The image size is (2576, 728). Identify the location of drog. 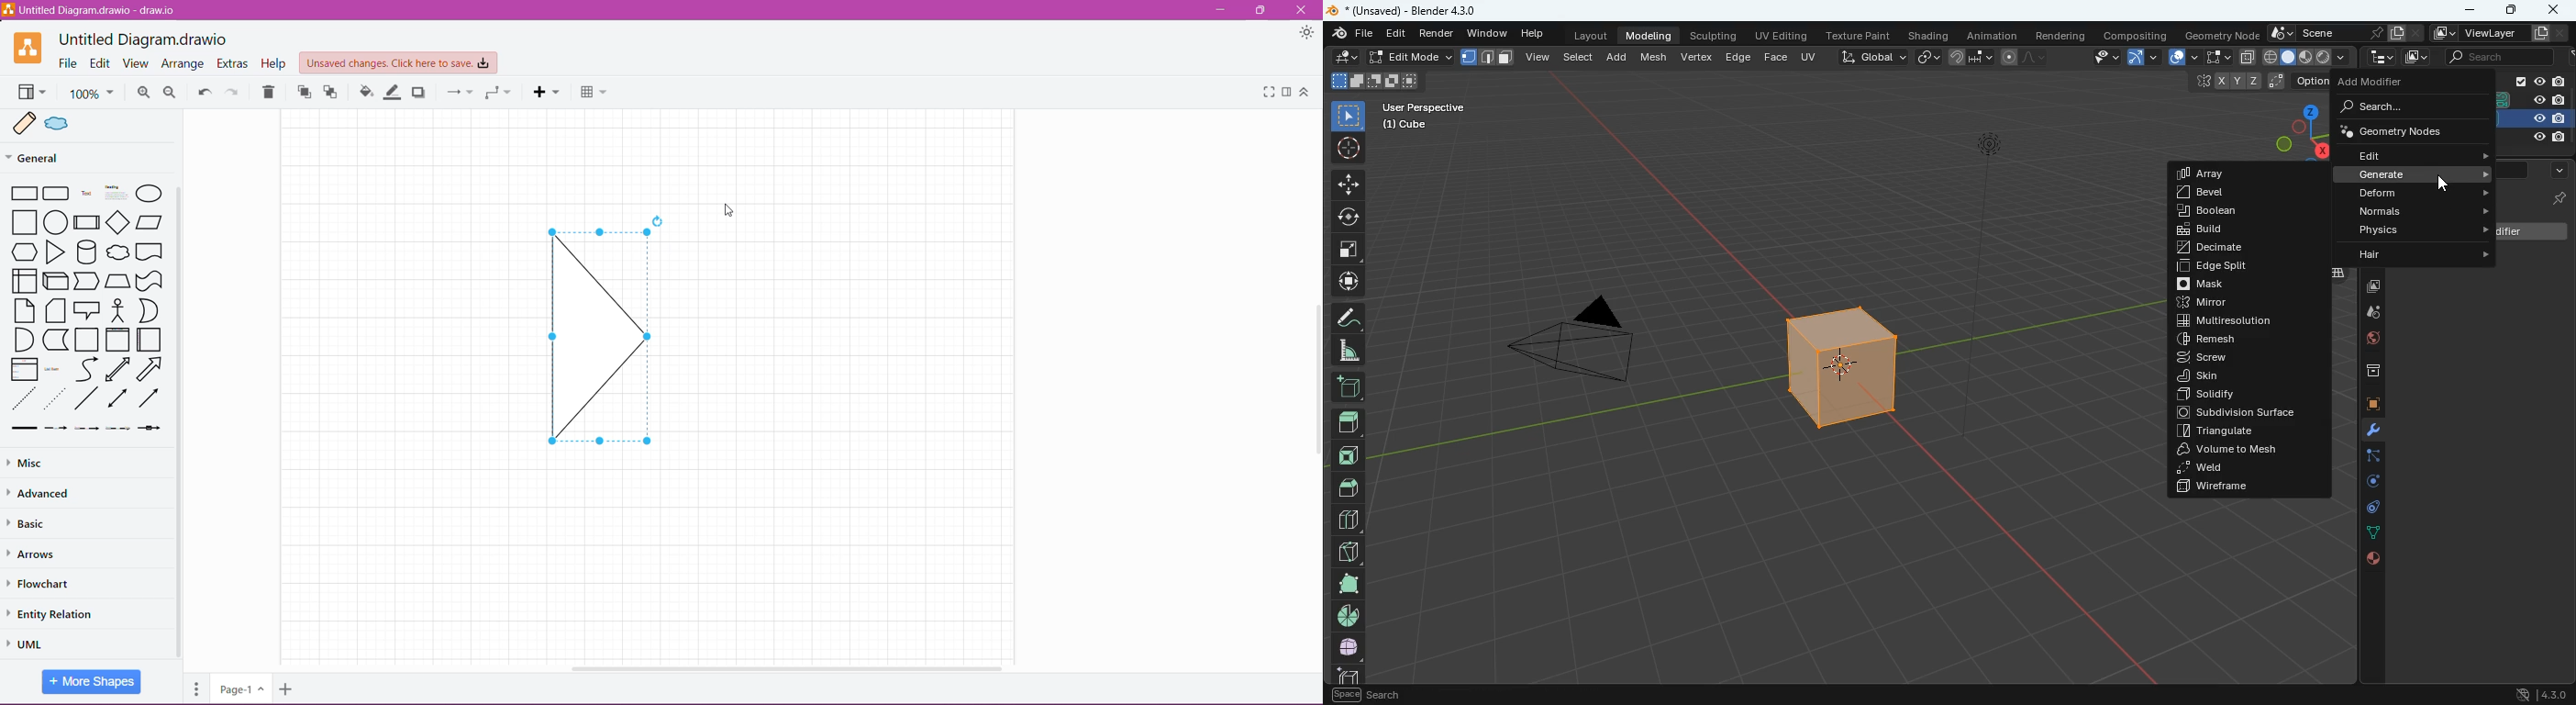
(2366, 312).